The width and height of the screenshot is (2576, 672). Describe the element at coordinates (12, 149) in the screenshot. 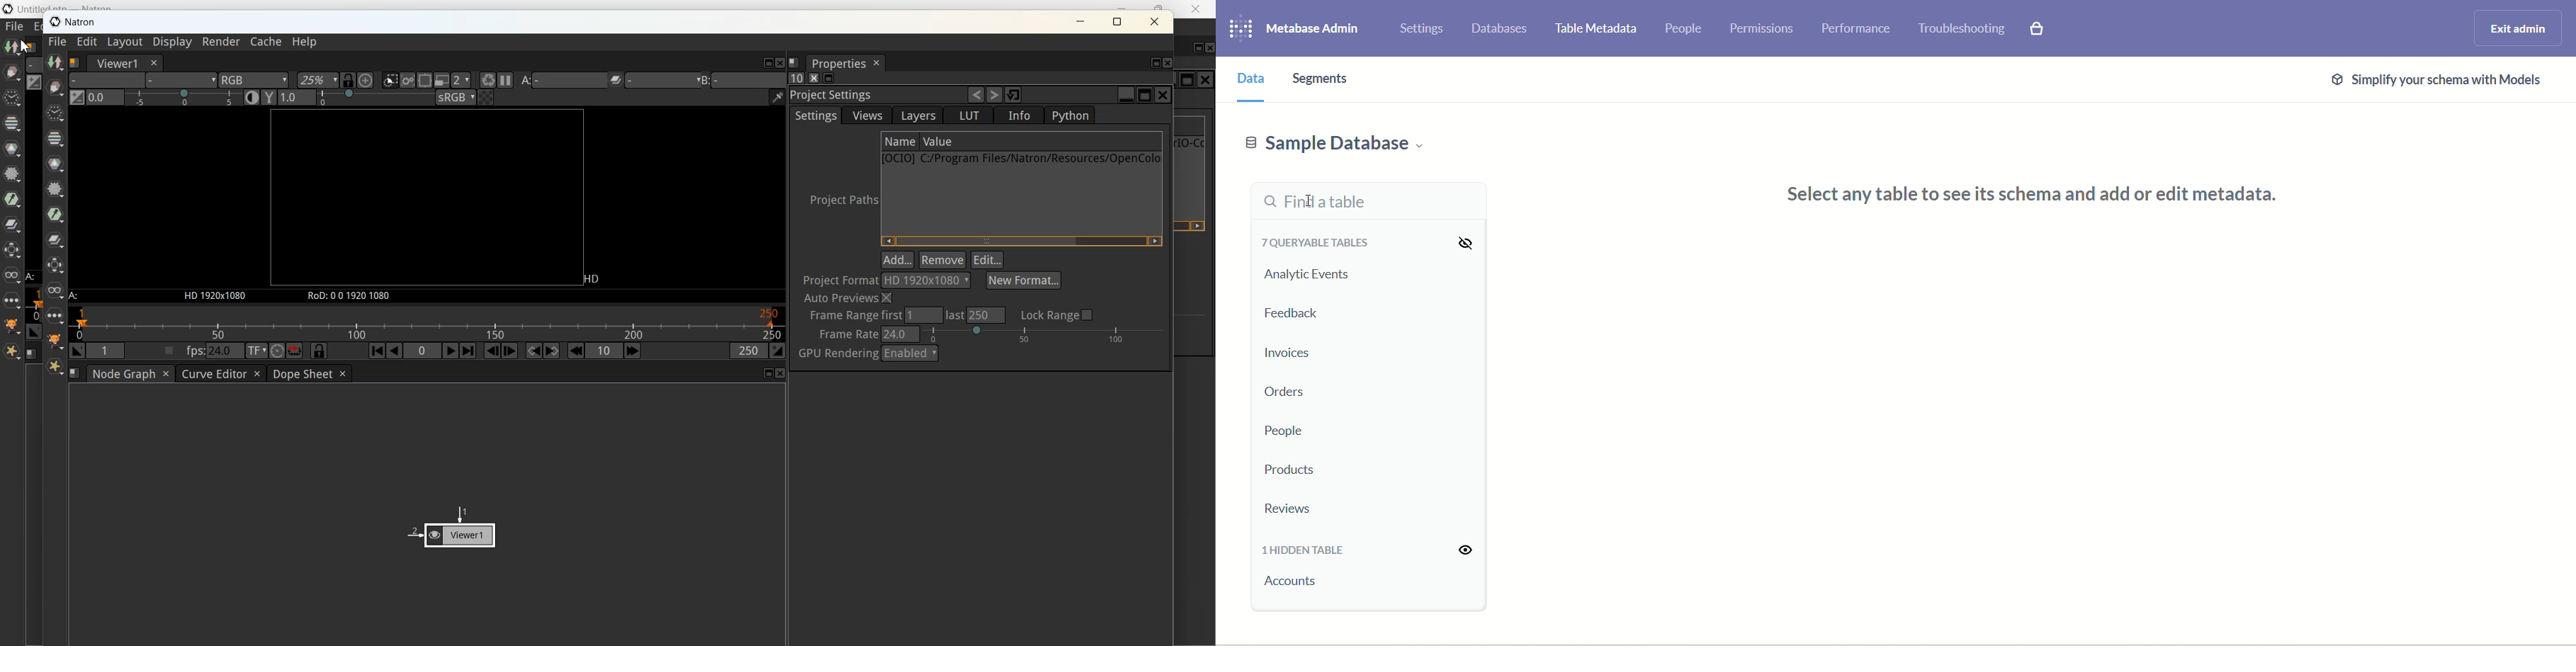

I see `Color` at that location.